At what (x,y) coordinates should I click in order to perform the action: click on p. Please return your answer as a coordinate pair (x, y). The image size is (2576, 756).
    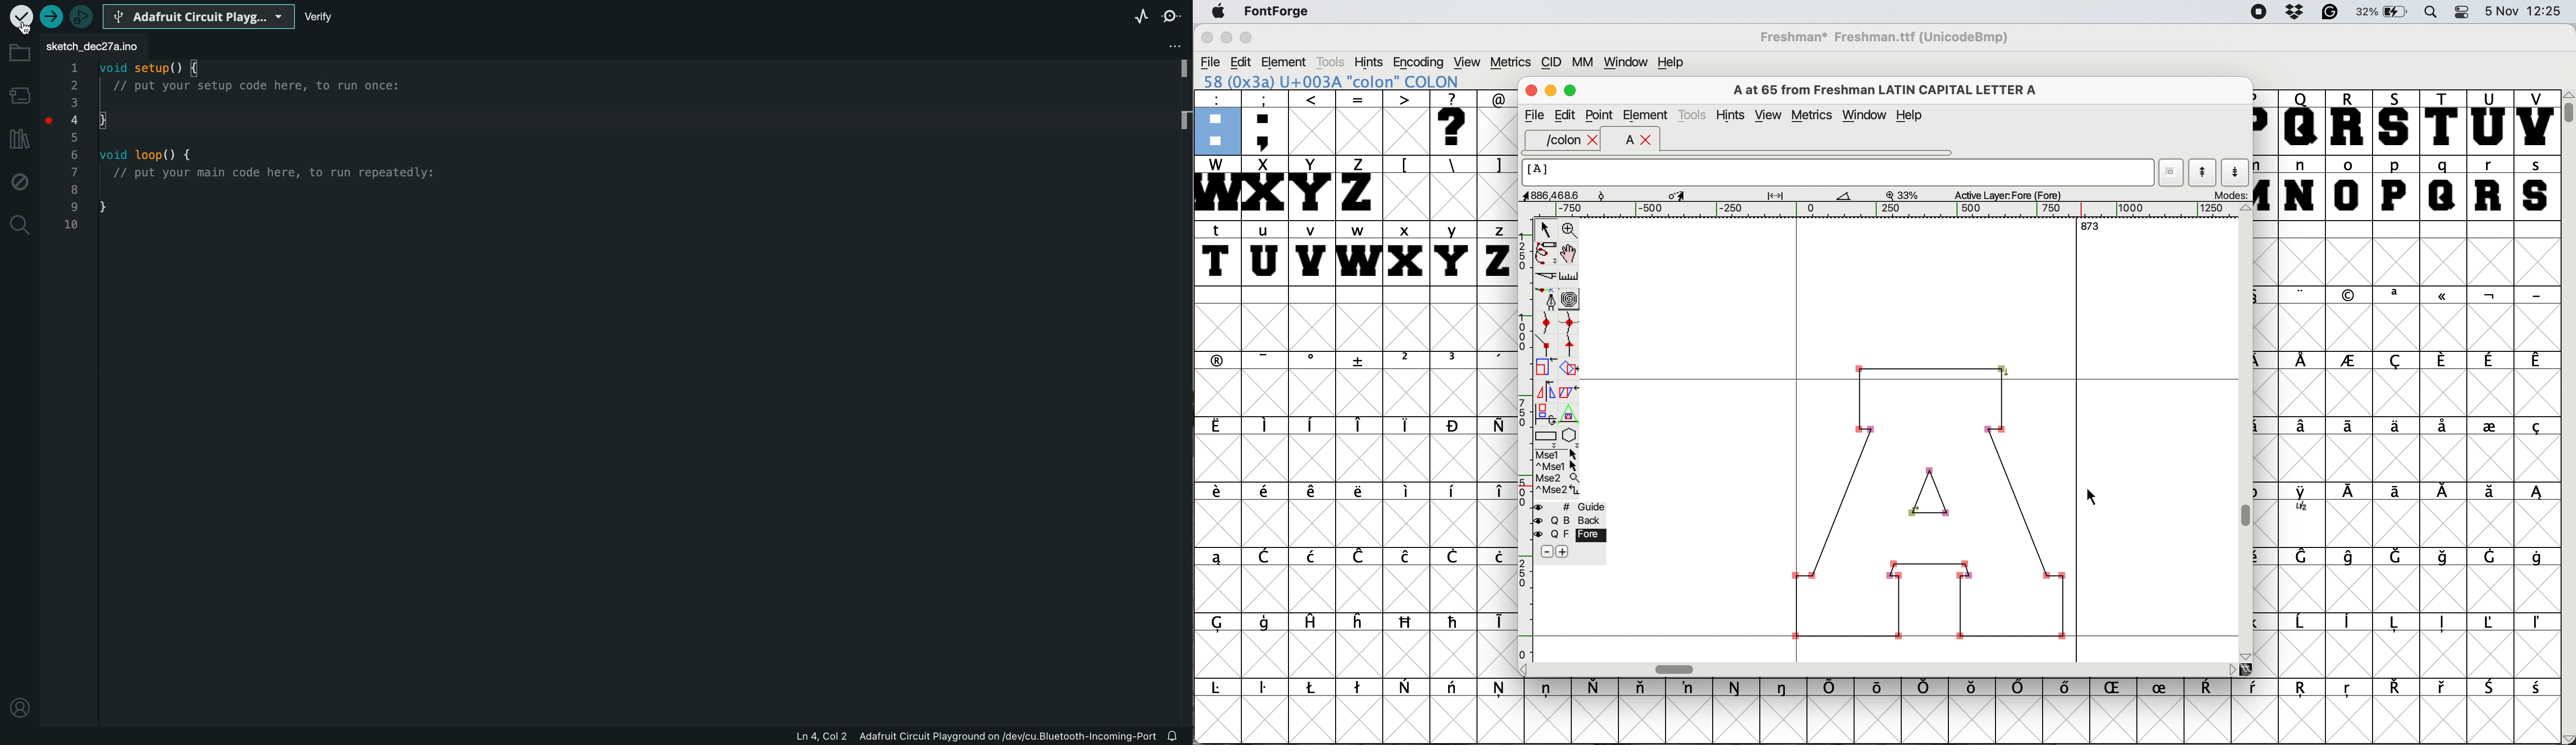
    Looking at the image, I should click on (2395, 187).